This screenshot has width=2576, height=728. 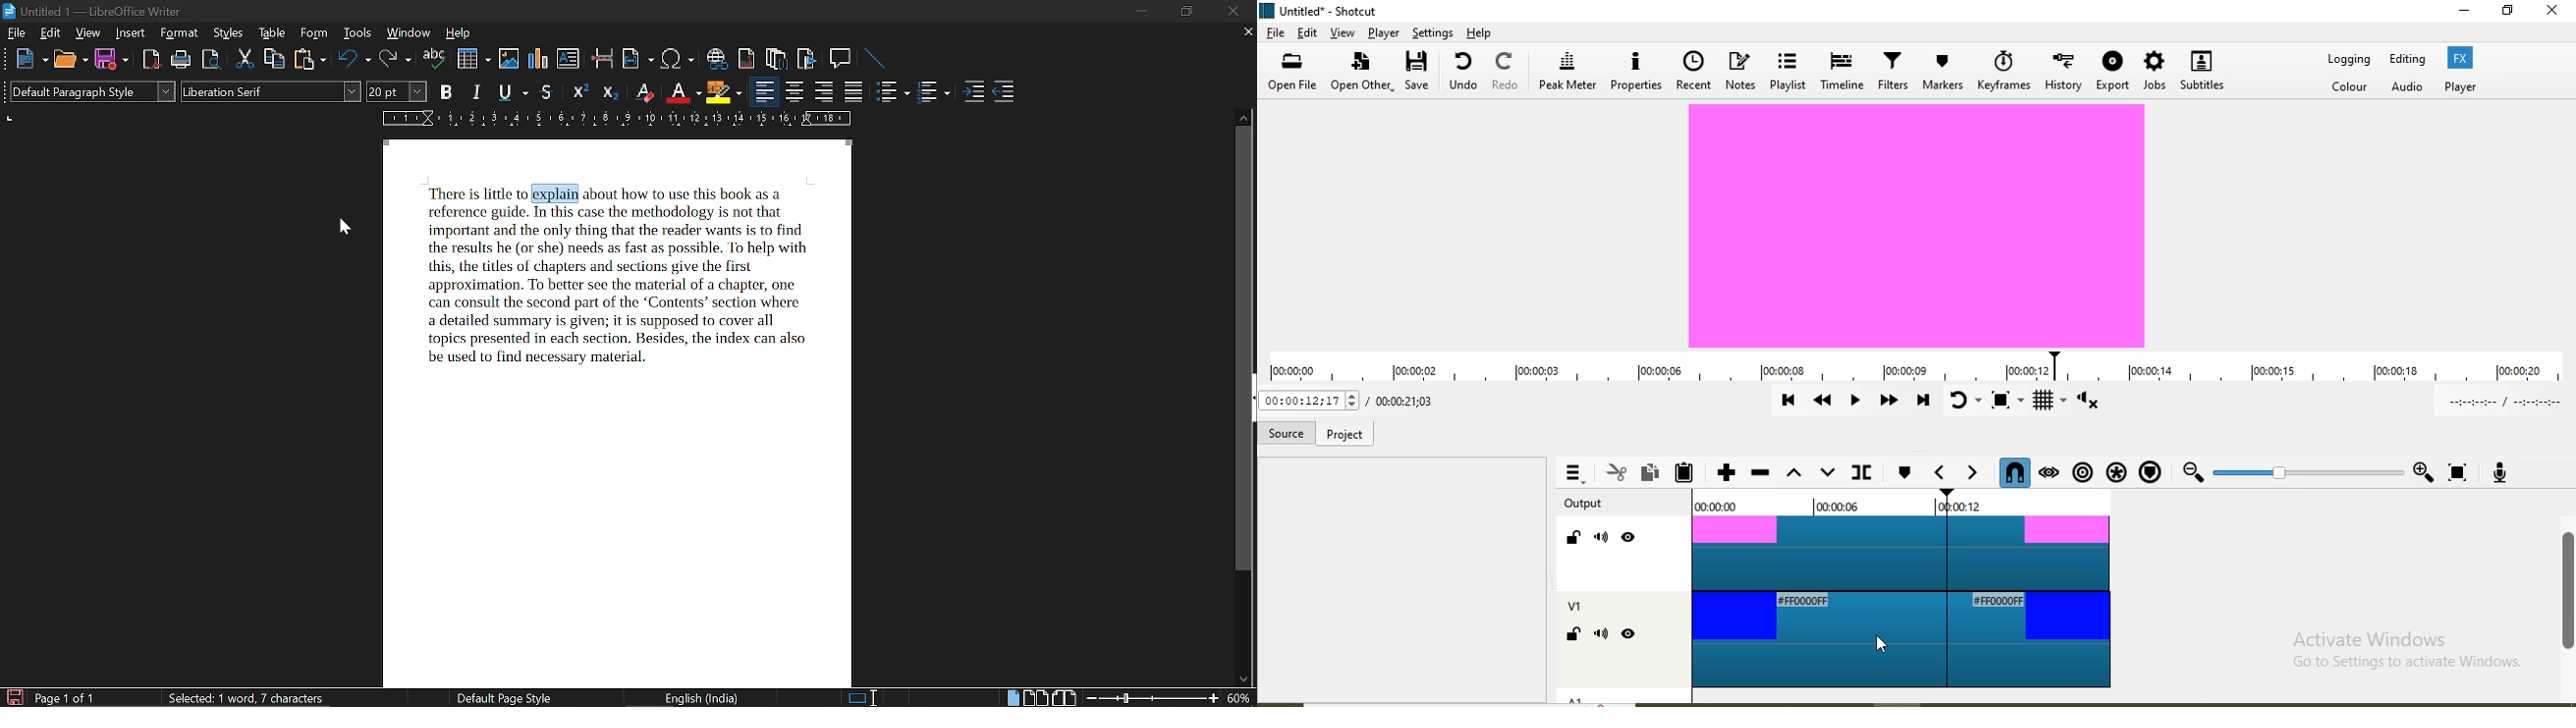 I want to click on Playlist, so click(x=1788, y=72).